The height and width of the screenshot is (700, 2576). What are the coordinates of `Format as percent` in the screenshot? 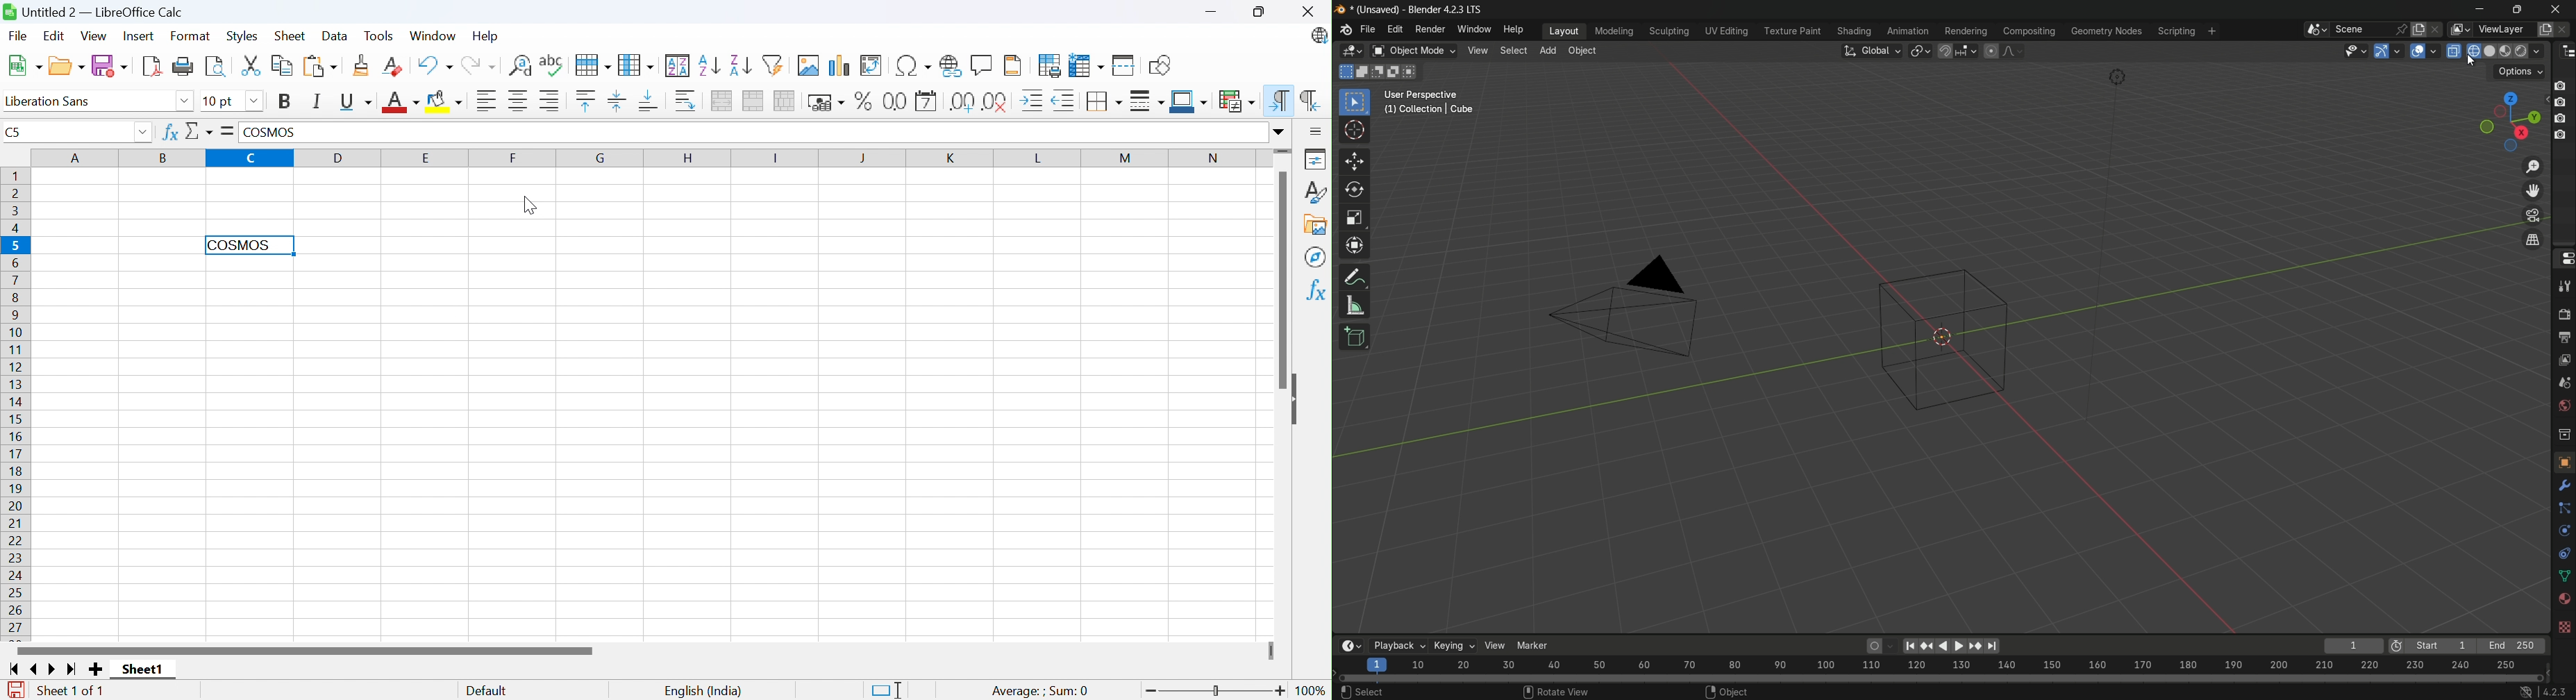 It's located at (863, 101).